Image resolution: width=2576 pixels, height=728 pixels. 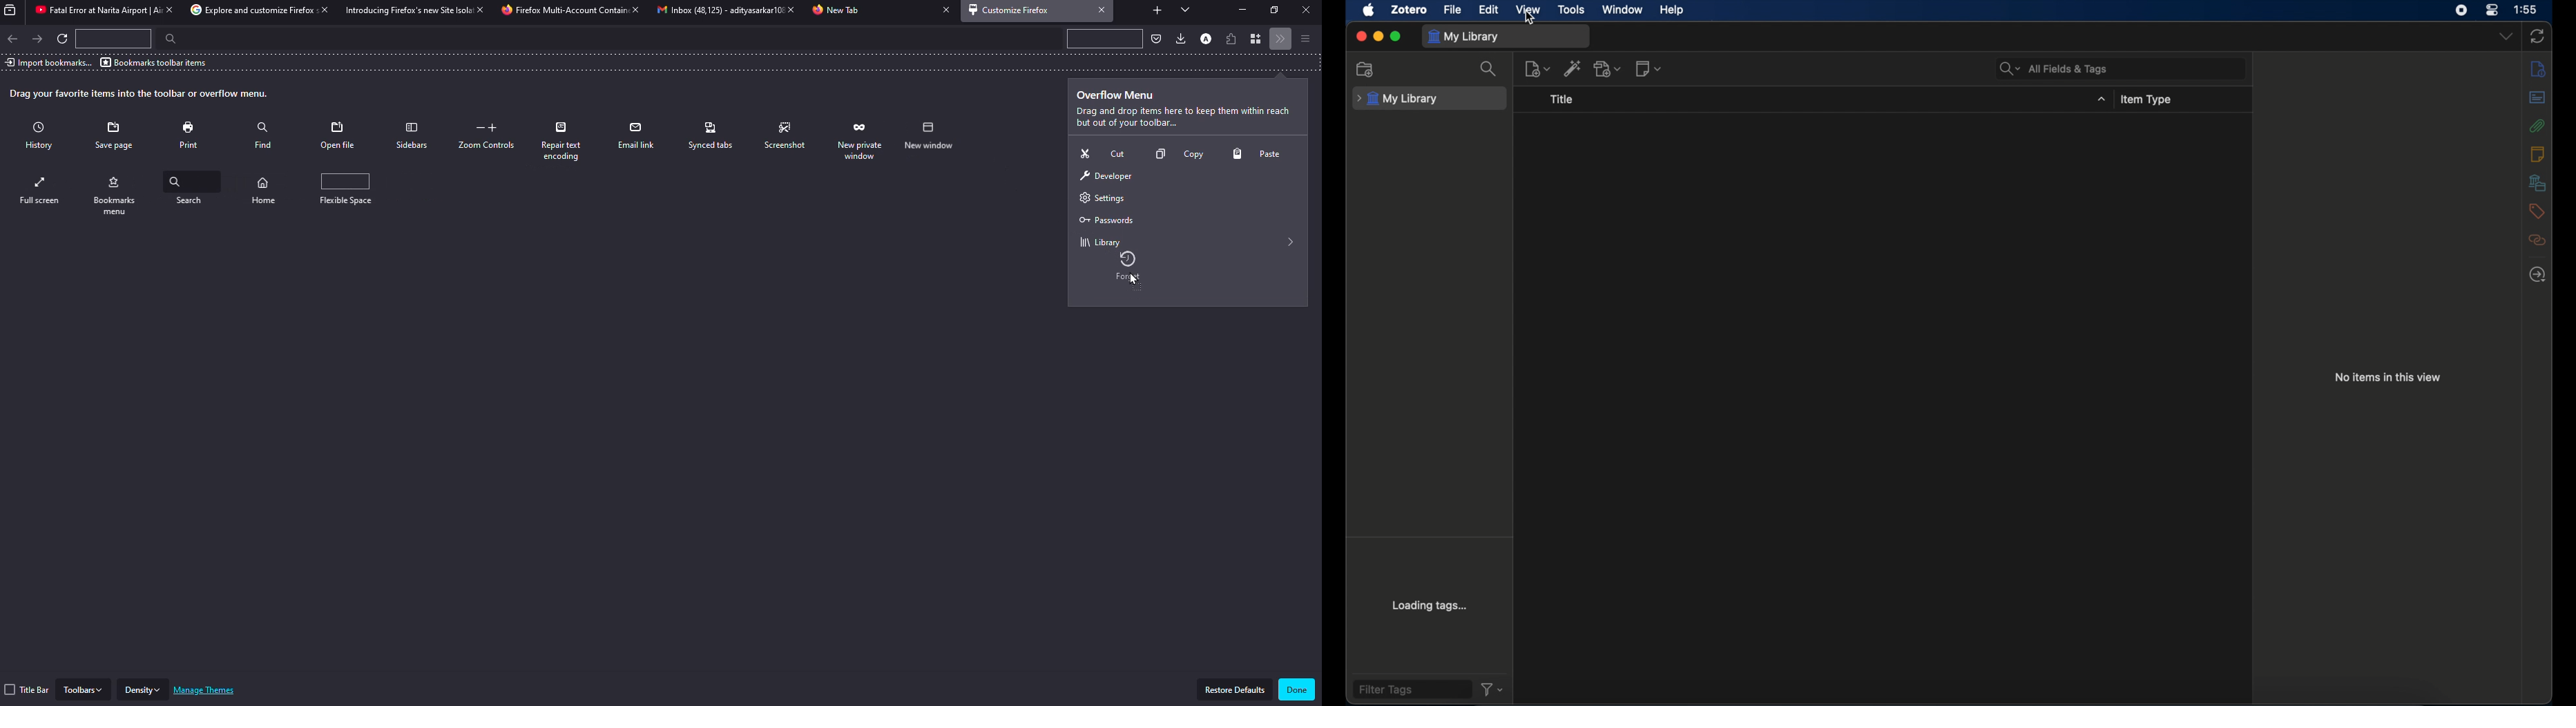 What do you see at coordinates (1175, 156) in the screenshot?
I see `copy` at bounding box center [1175, 156].